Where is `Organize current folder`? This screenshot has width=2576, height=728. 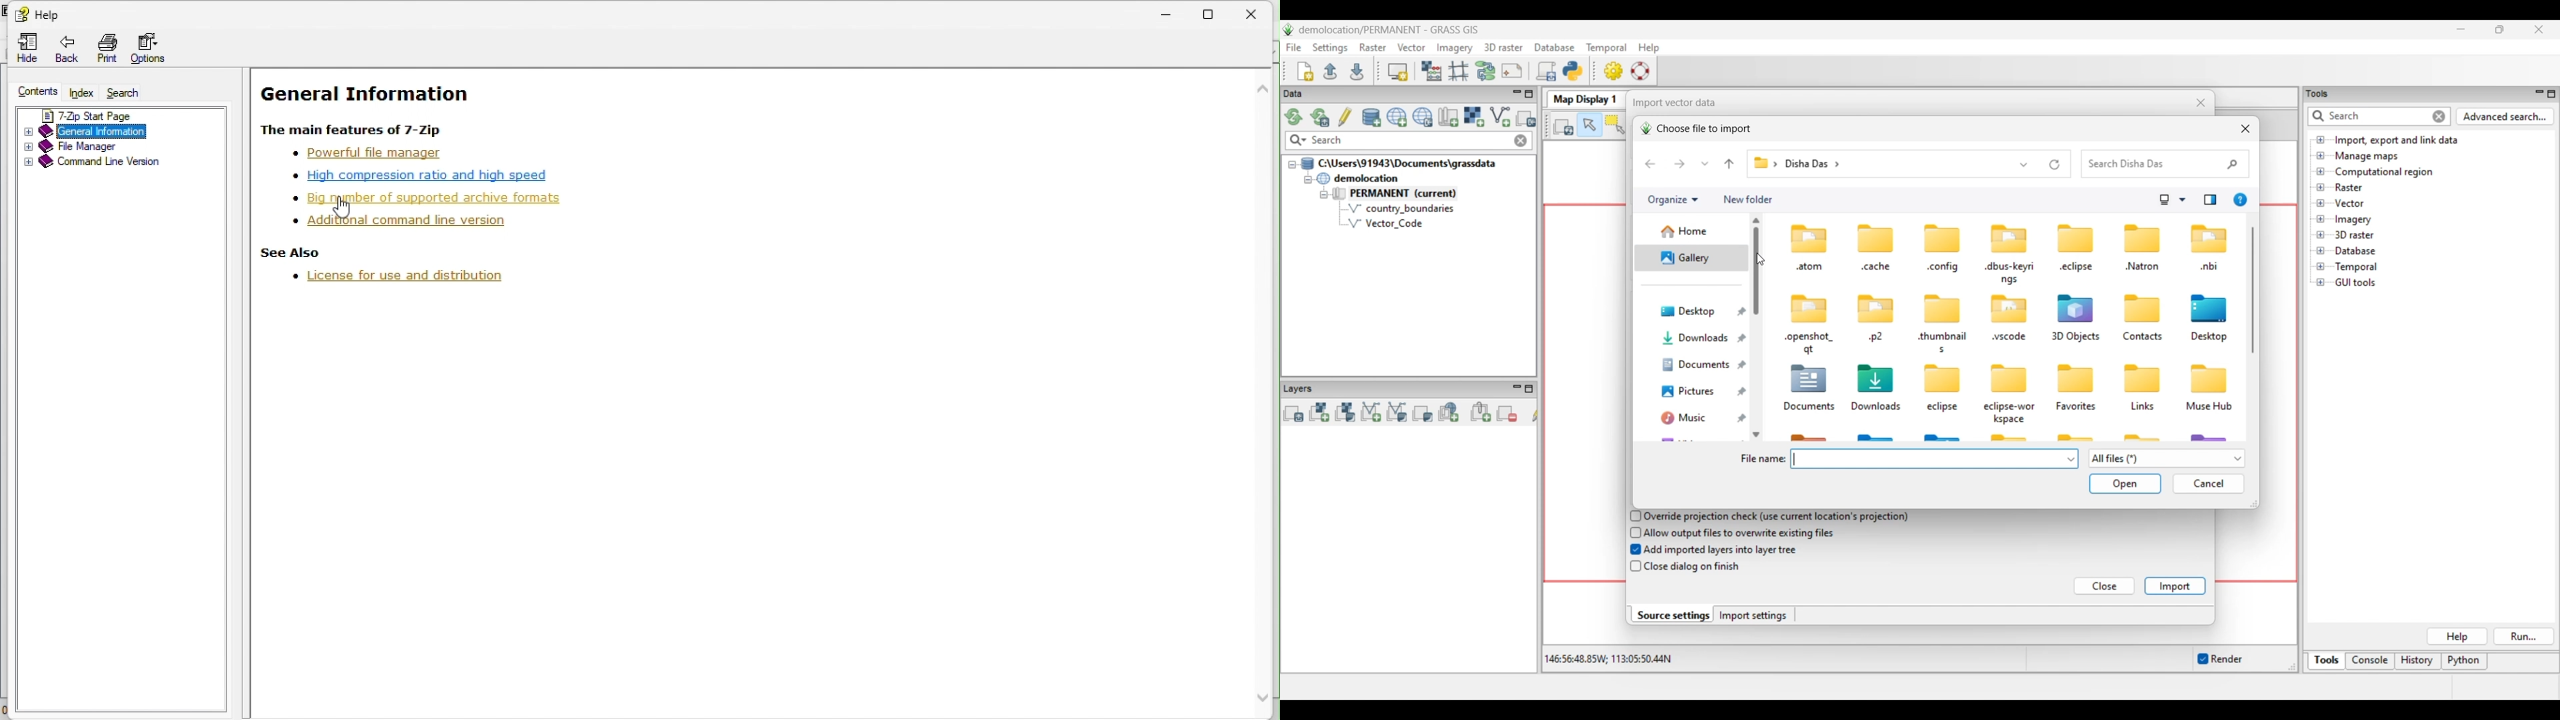
Organize current folder is located at coordinates (1672, 200).